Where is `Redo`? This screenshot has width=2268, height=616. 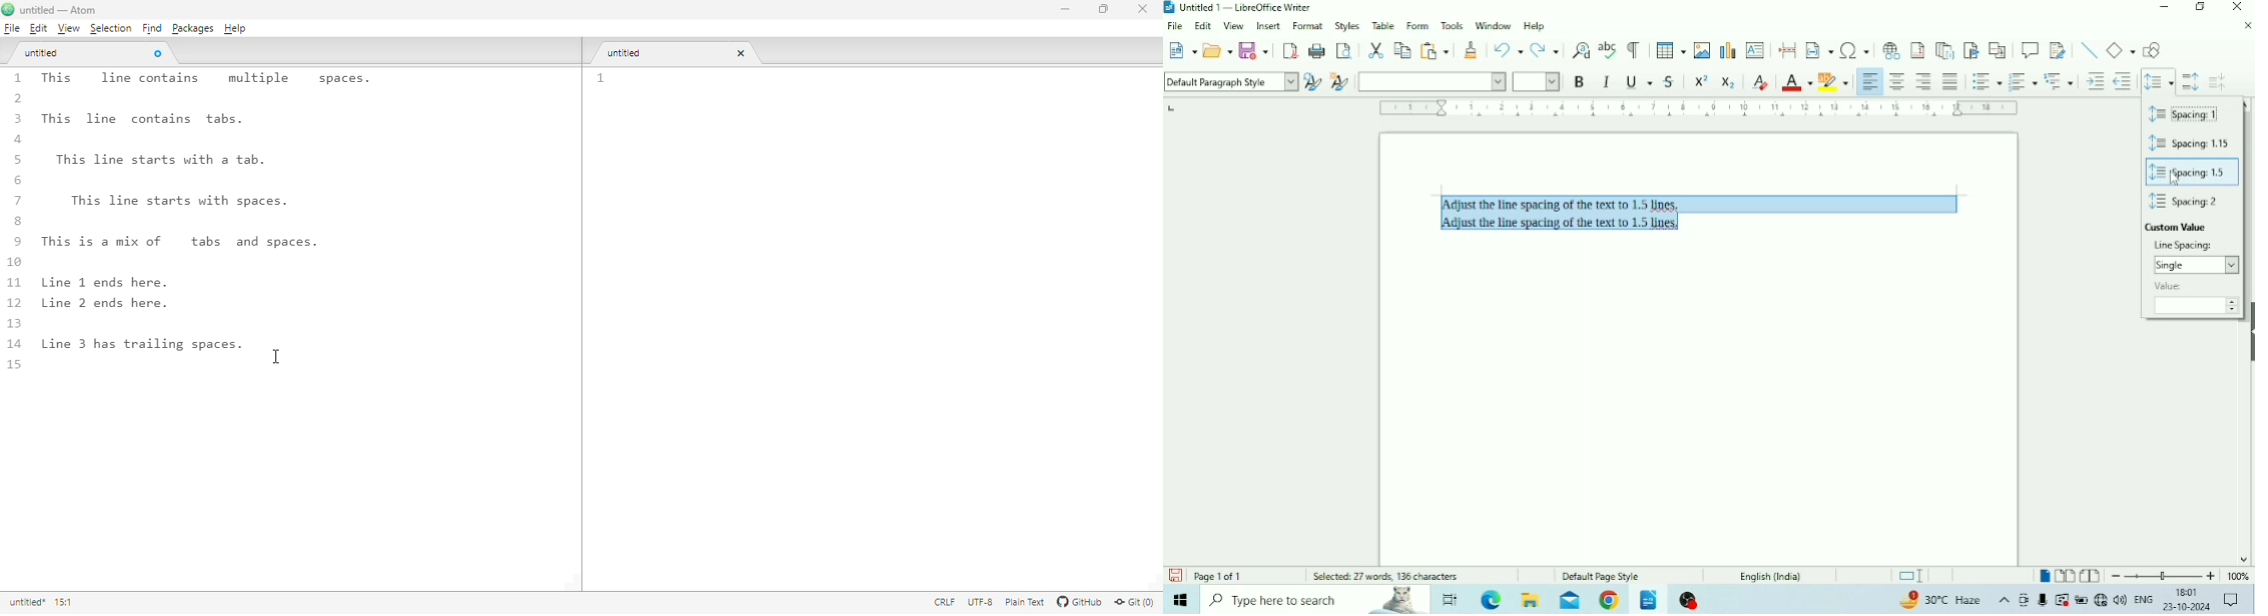
Redo is located at coordinates (1545, 50).